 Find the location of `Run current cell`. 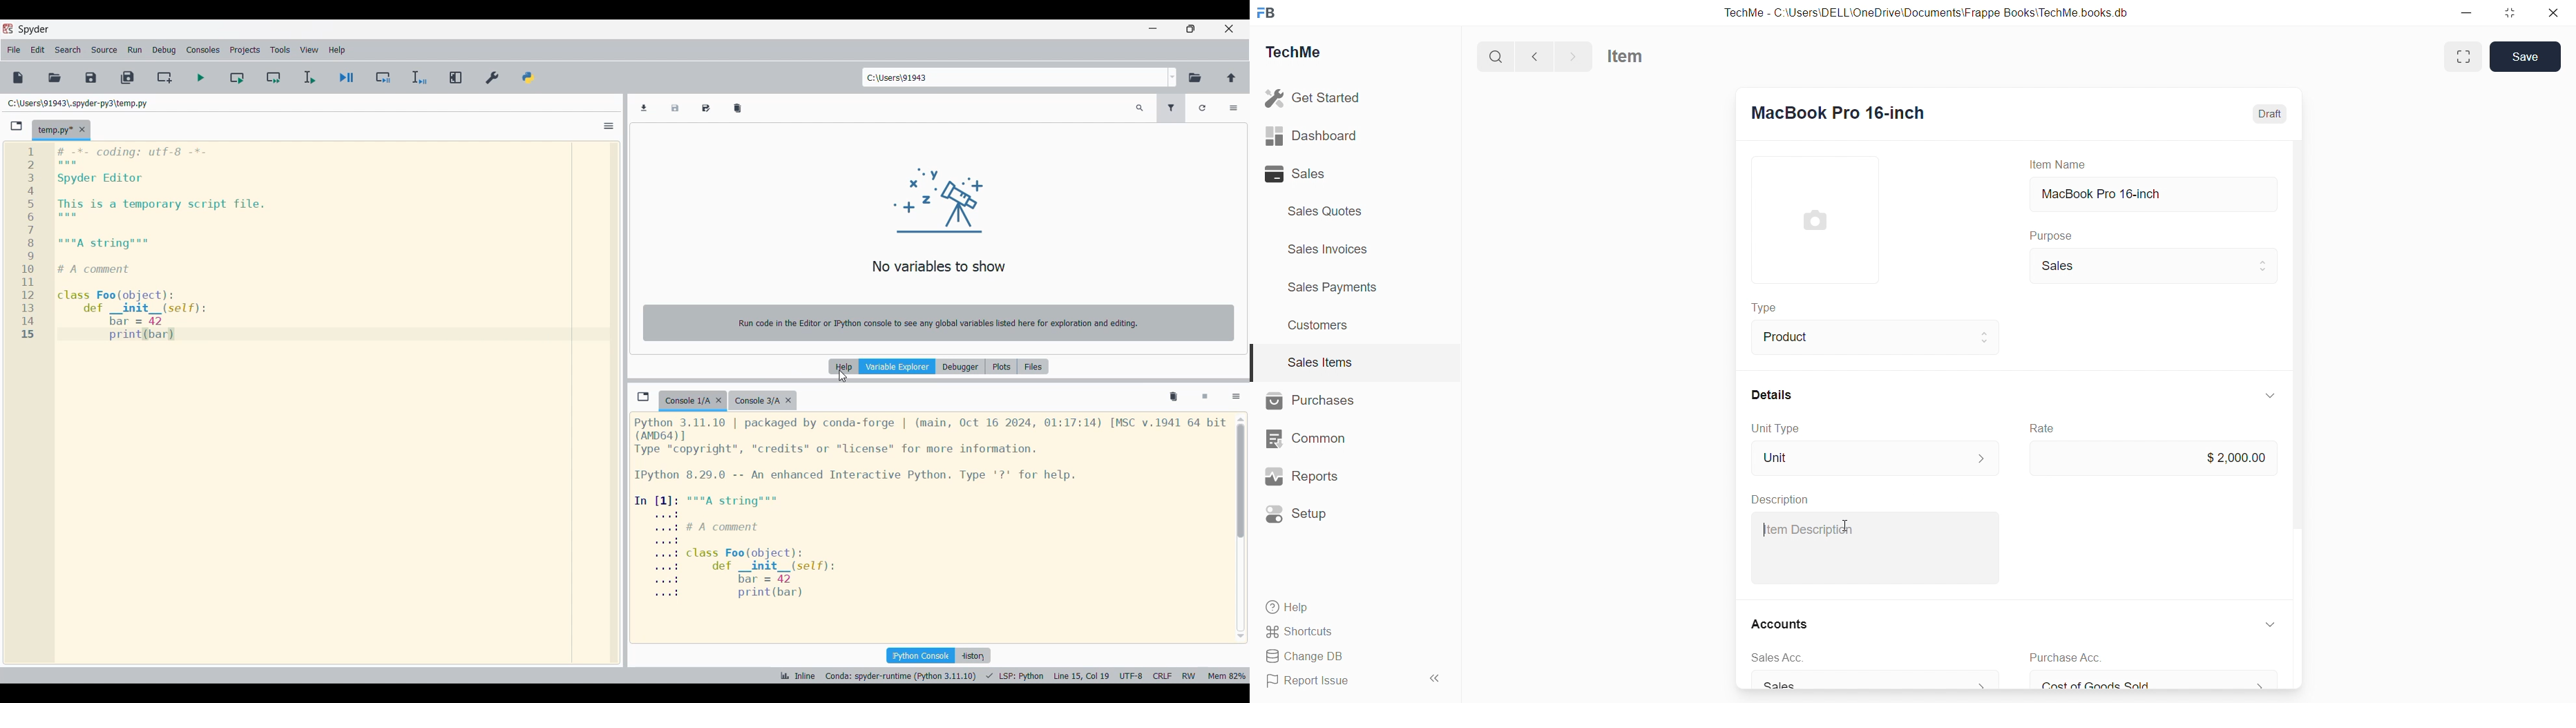

Run current cell is located at coordinates (238, 77).